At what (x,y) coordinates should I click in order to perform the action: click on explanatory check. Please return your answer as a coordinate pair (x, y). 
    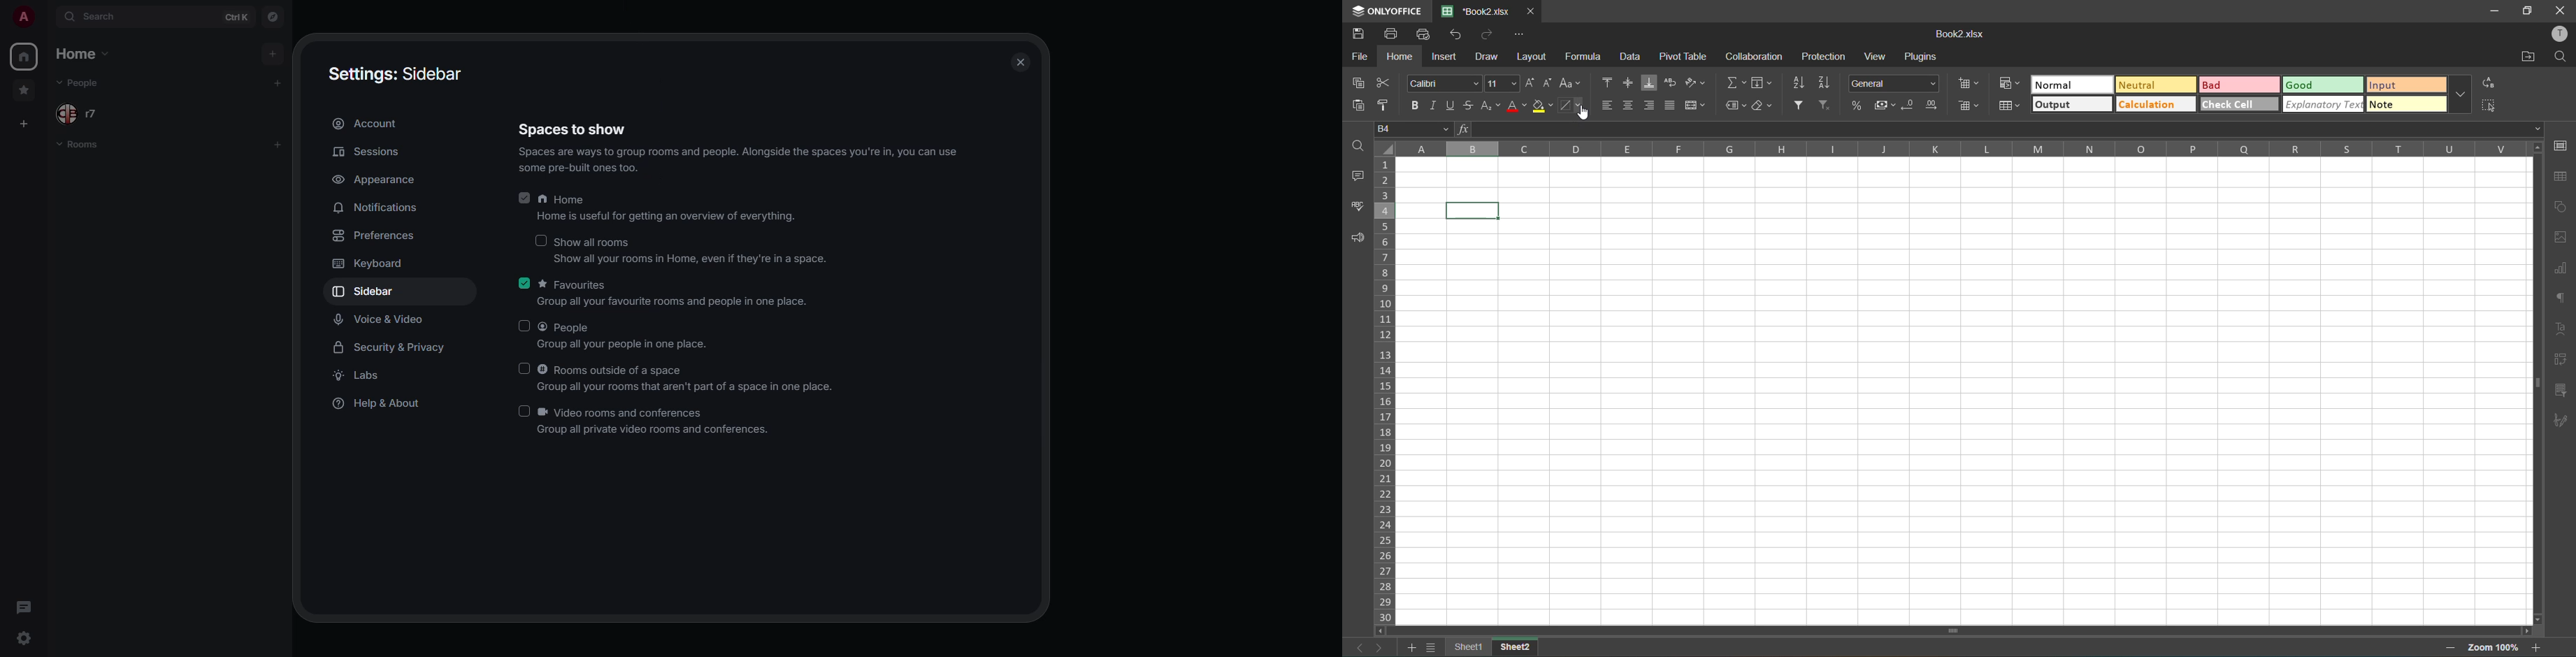
    Looking at the image, I should click on (2323, 104).